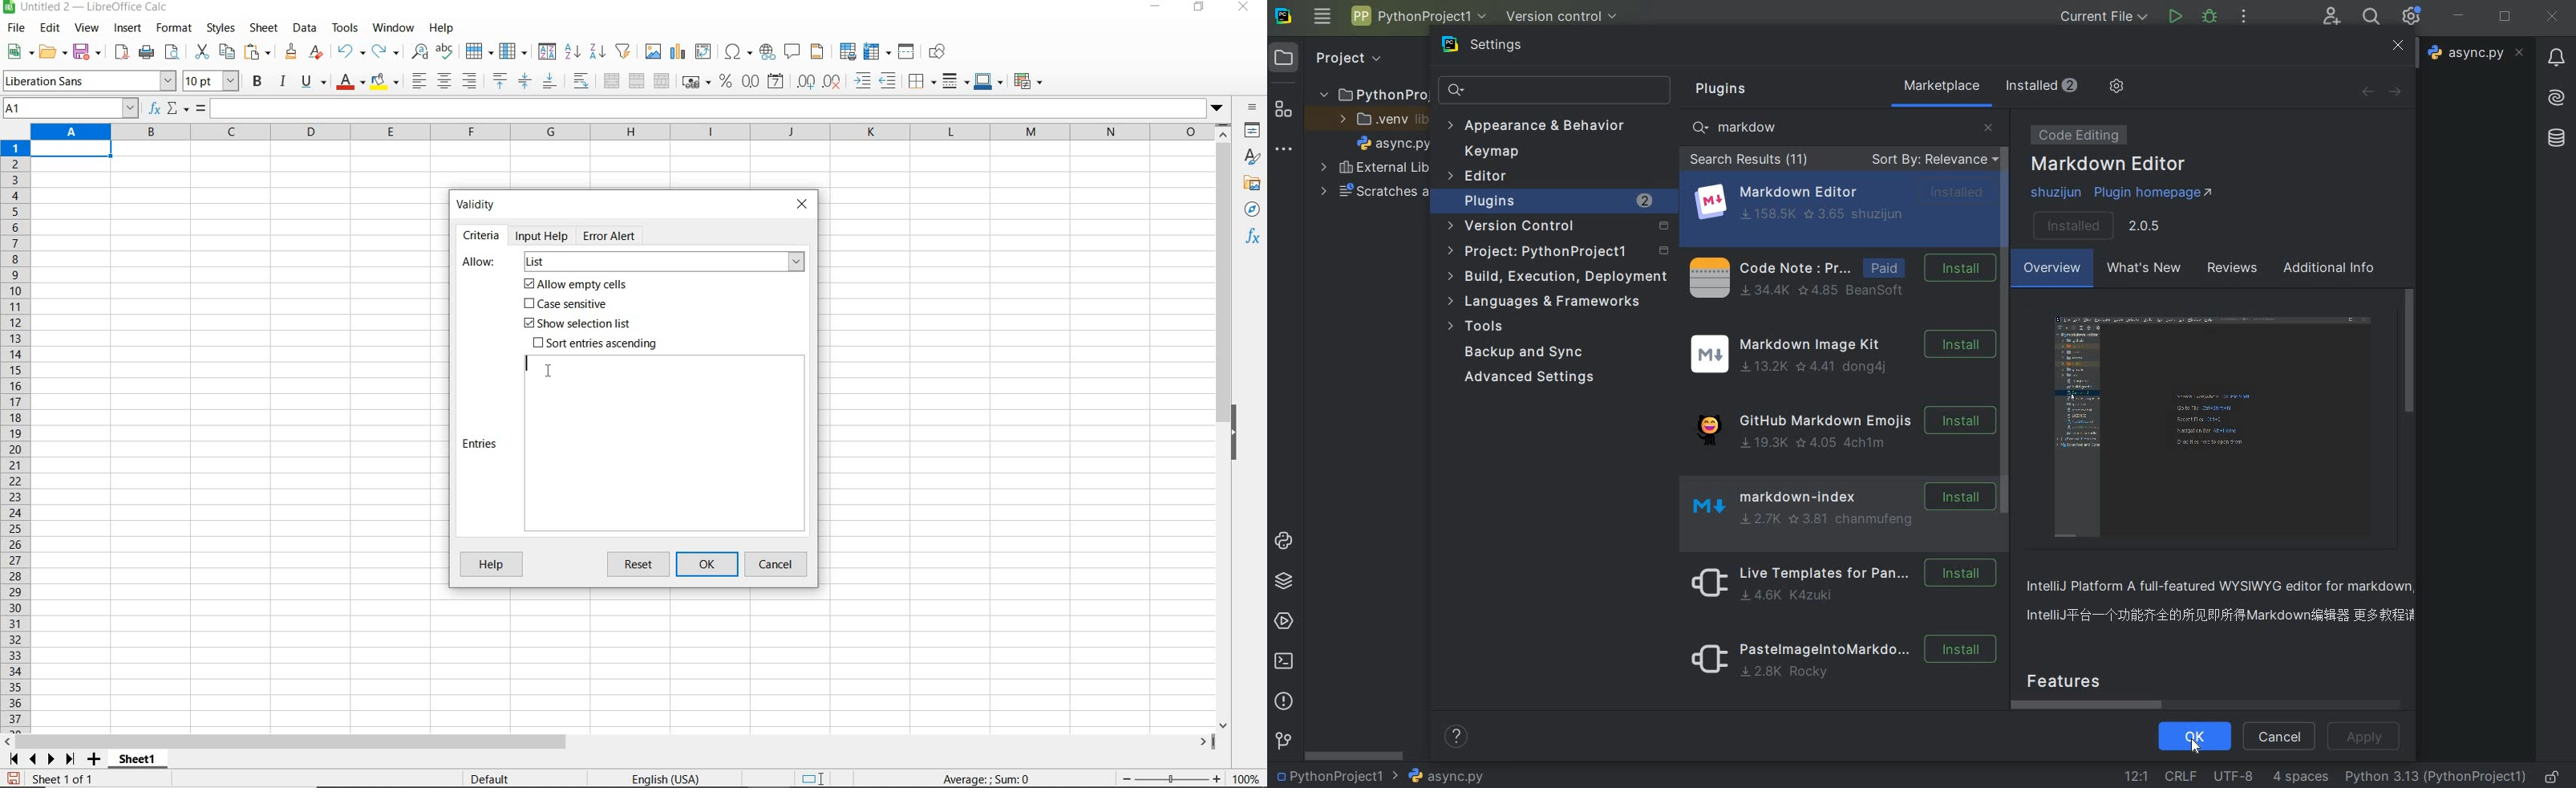  Describe the element at coordinates (662, 81) in the screenshot. I see `unmerge cells` at that location.